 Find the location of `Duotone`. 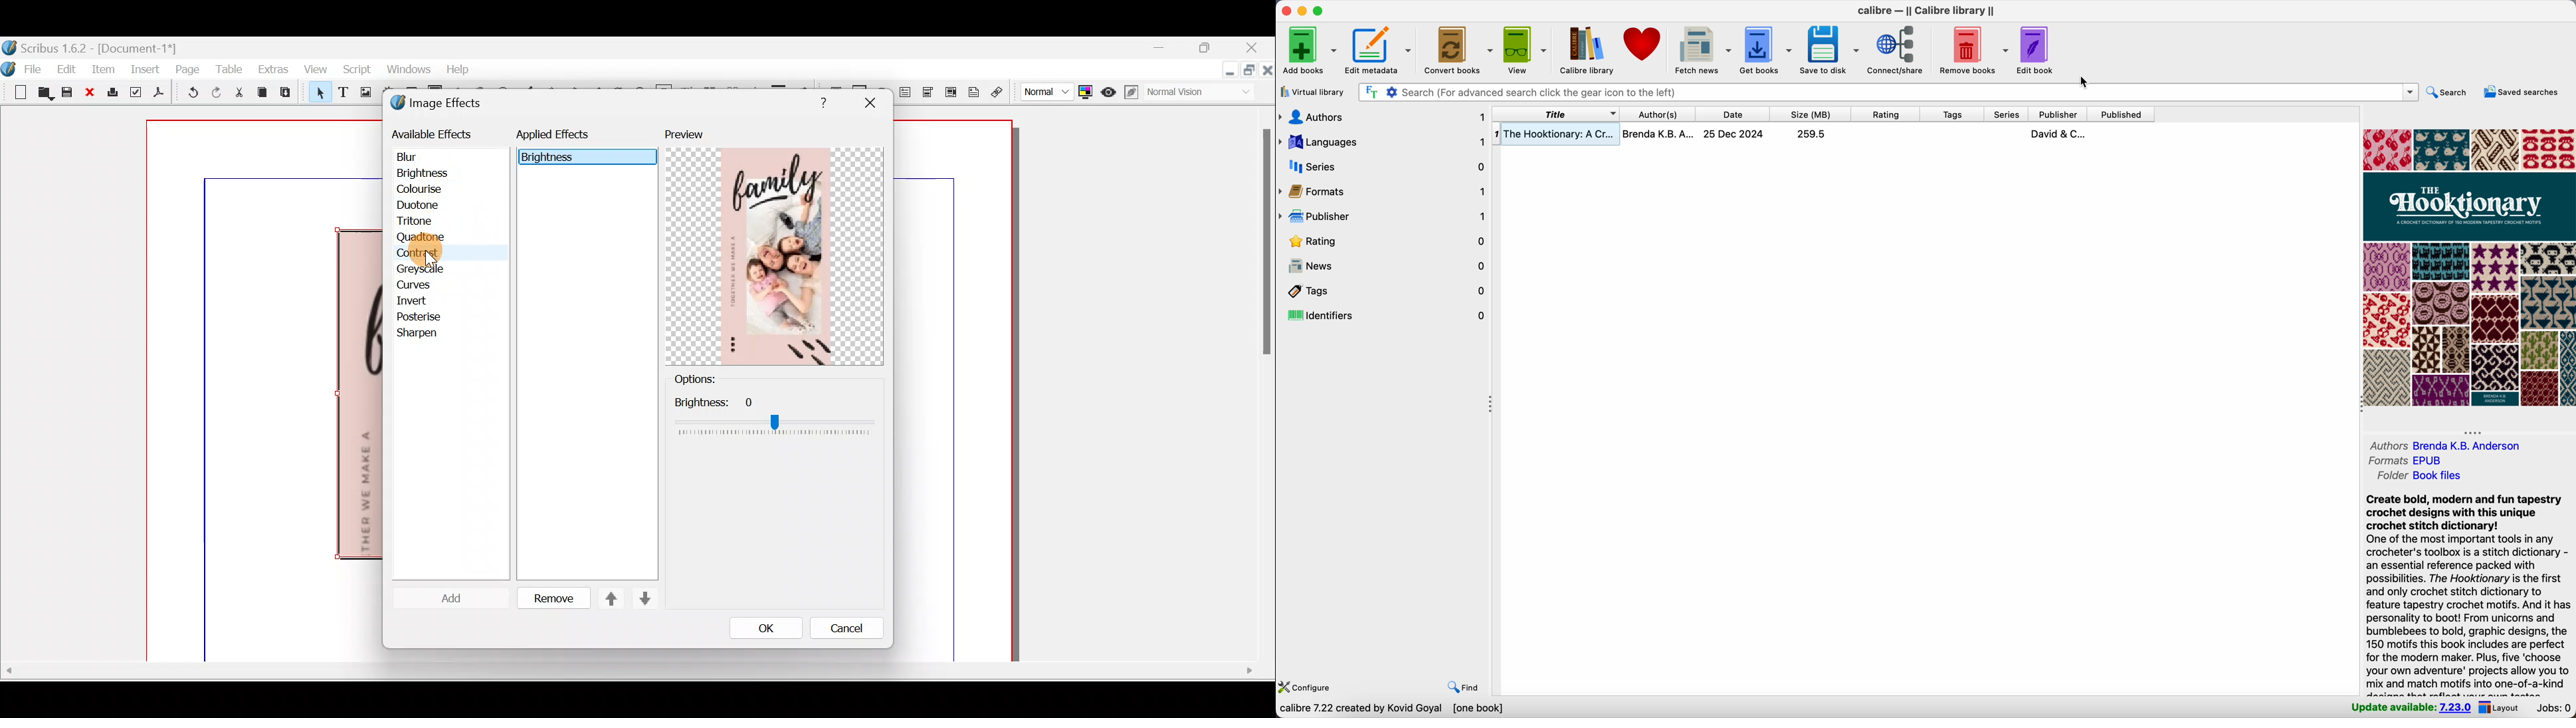

Duotone is located at coordinates (421, 207).